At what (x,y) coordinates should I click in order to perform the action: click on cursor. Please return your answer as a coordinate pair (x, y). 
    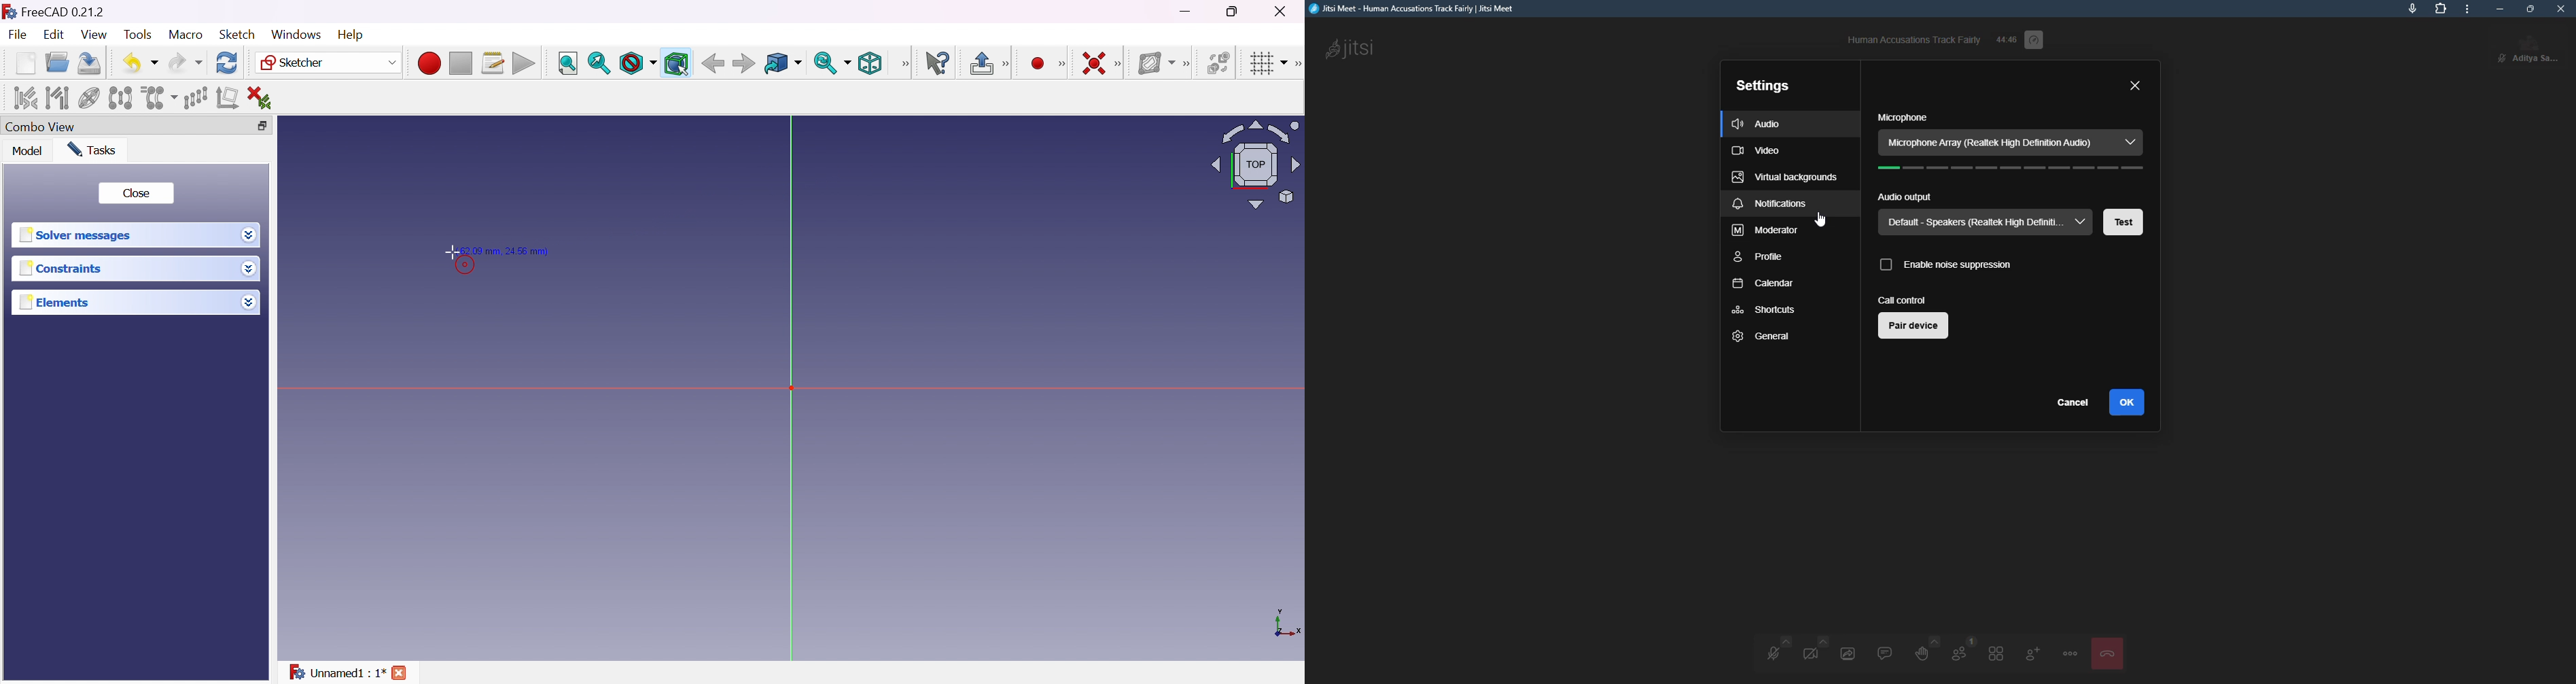
    Looking at the image, I should click on (451, 252).